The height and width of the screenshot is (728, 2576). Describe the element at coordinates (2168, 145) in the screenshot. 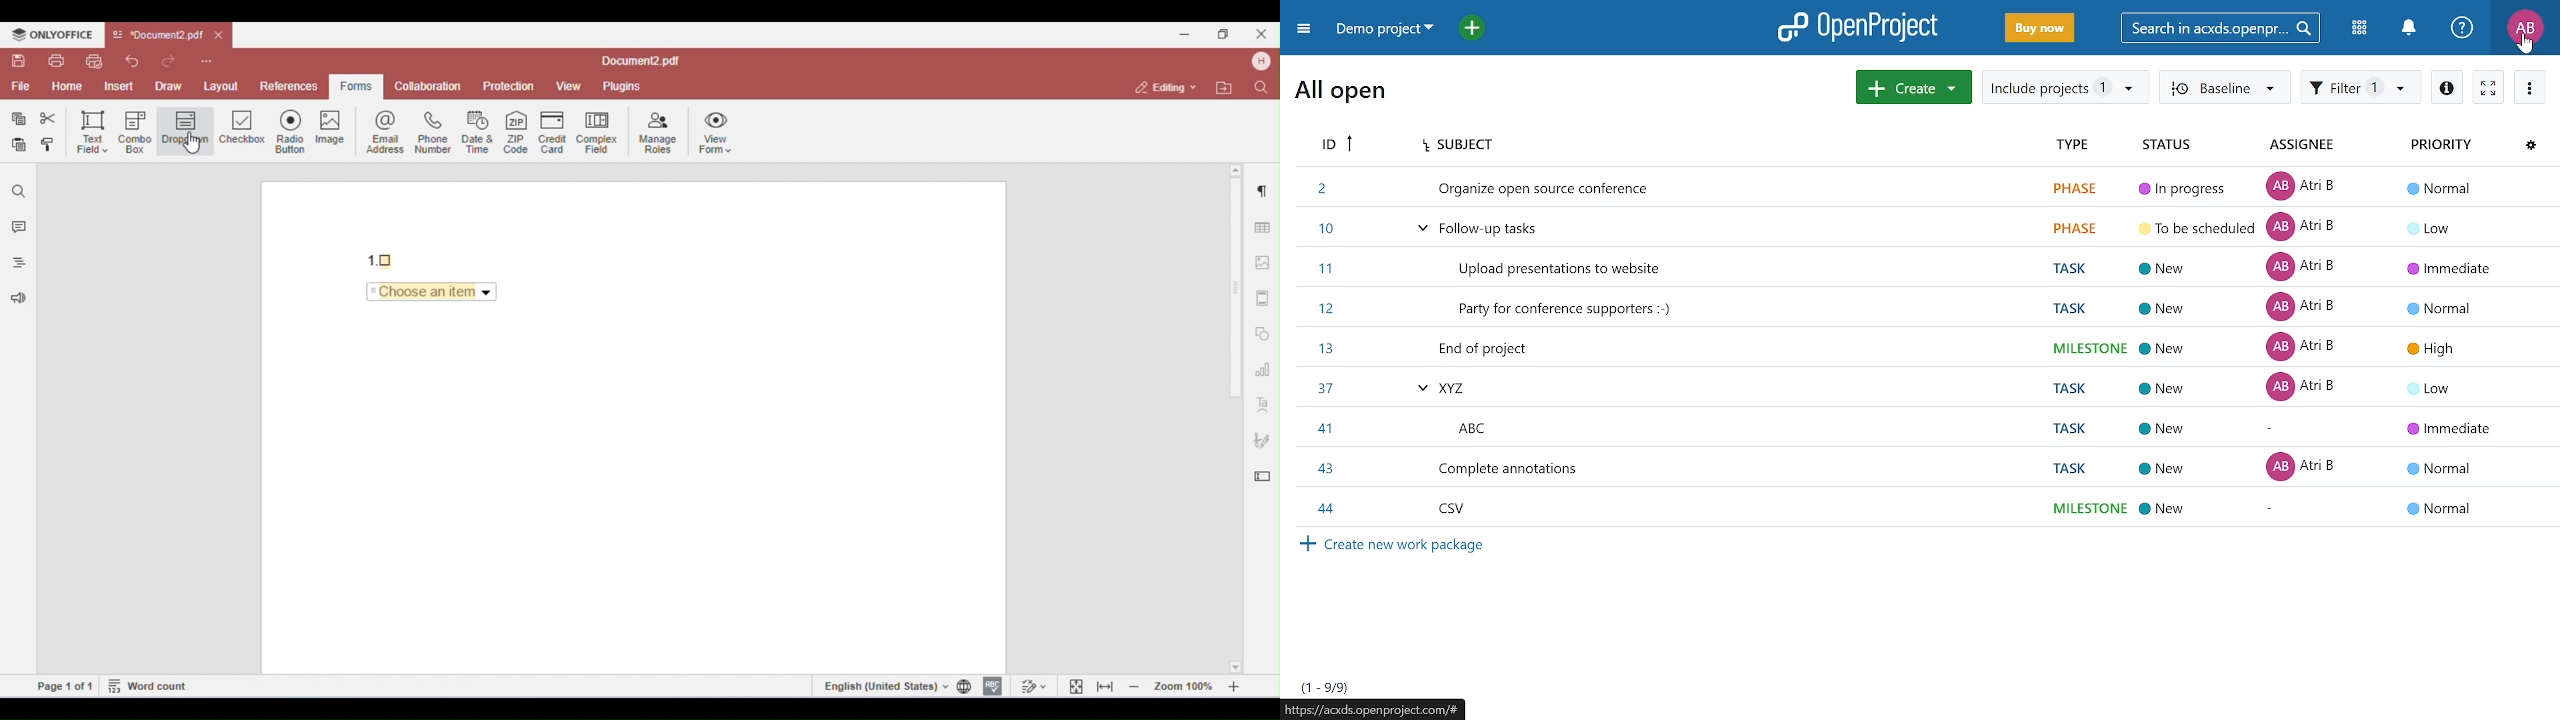

I see `Status` at that location.